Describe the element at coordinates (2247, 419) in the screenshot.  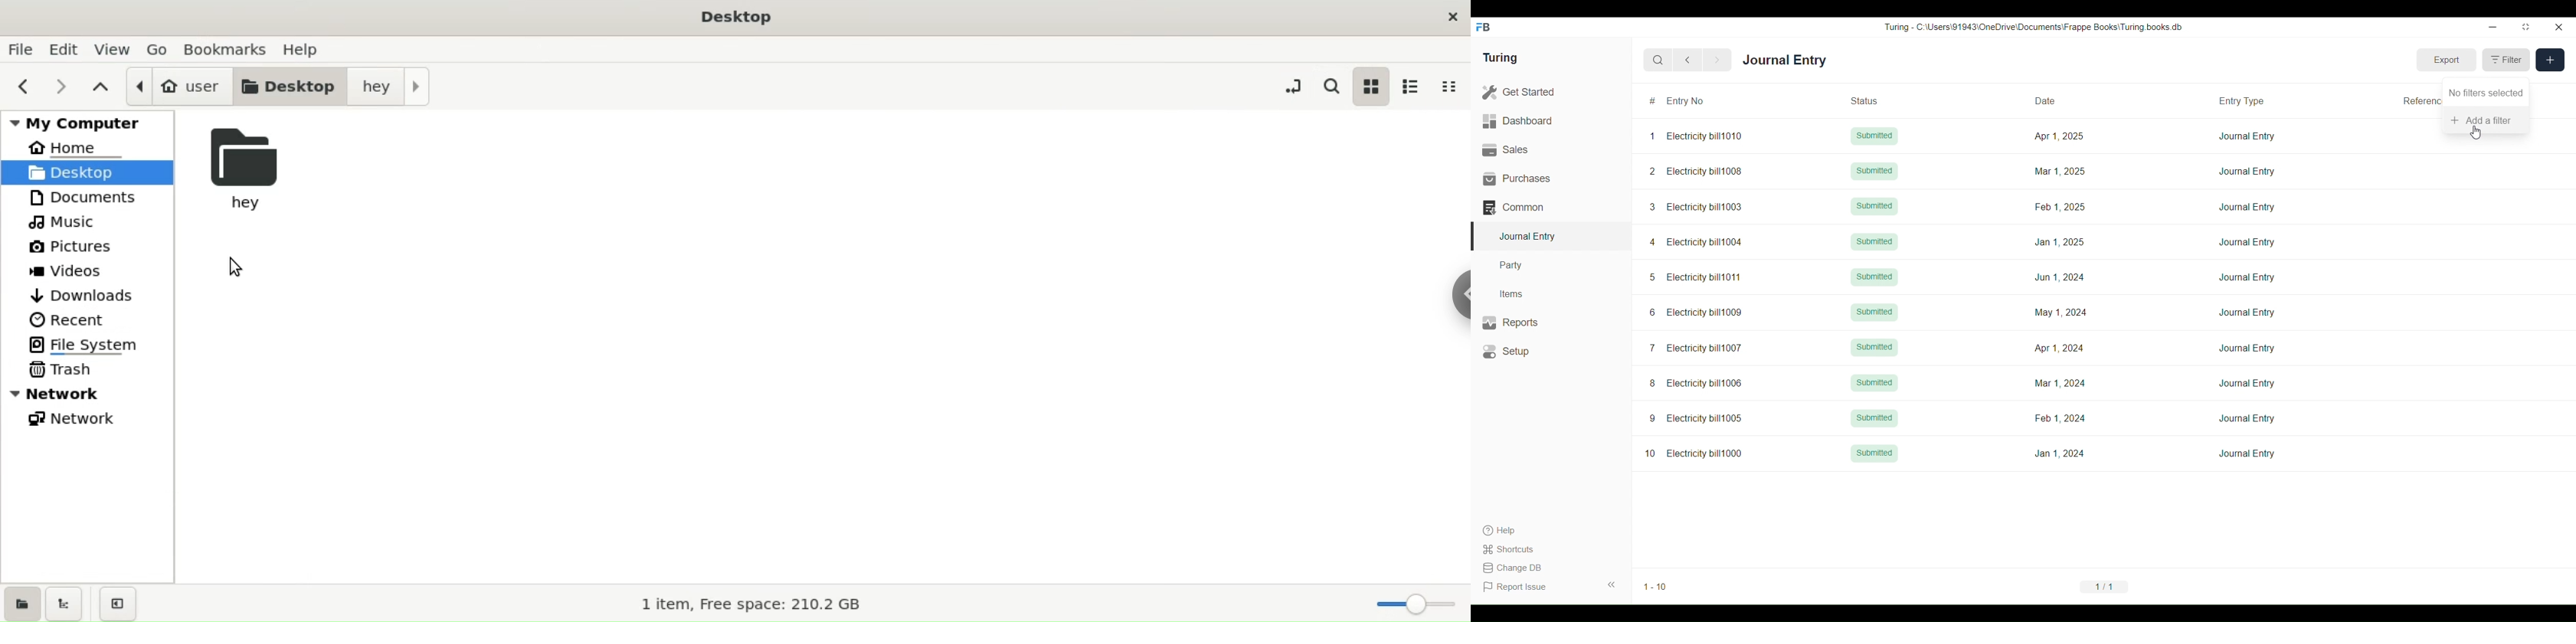
I see `Journal Entry` at that location.